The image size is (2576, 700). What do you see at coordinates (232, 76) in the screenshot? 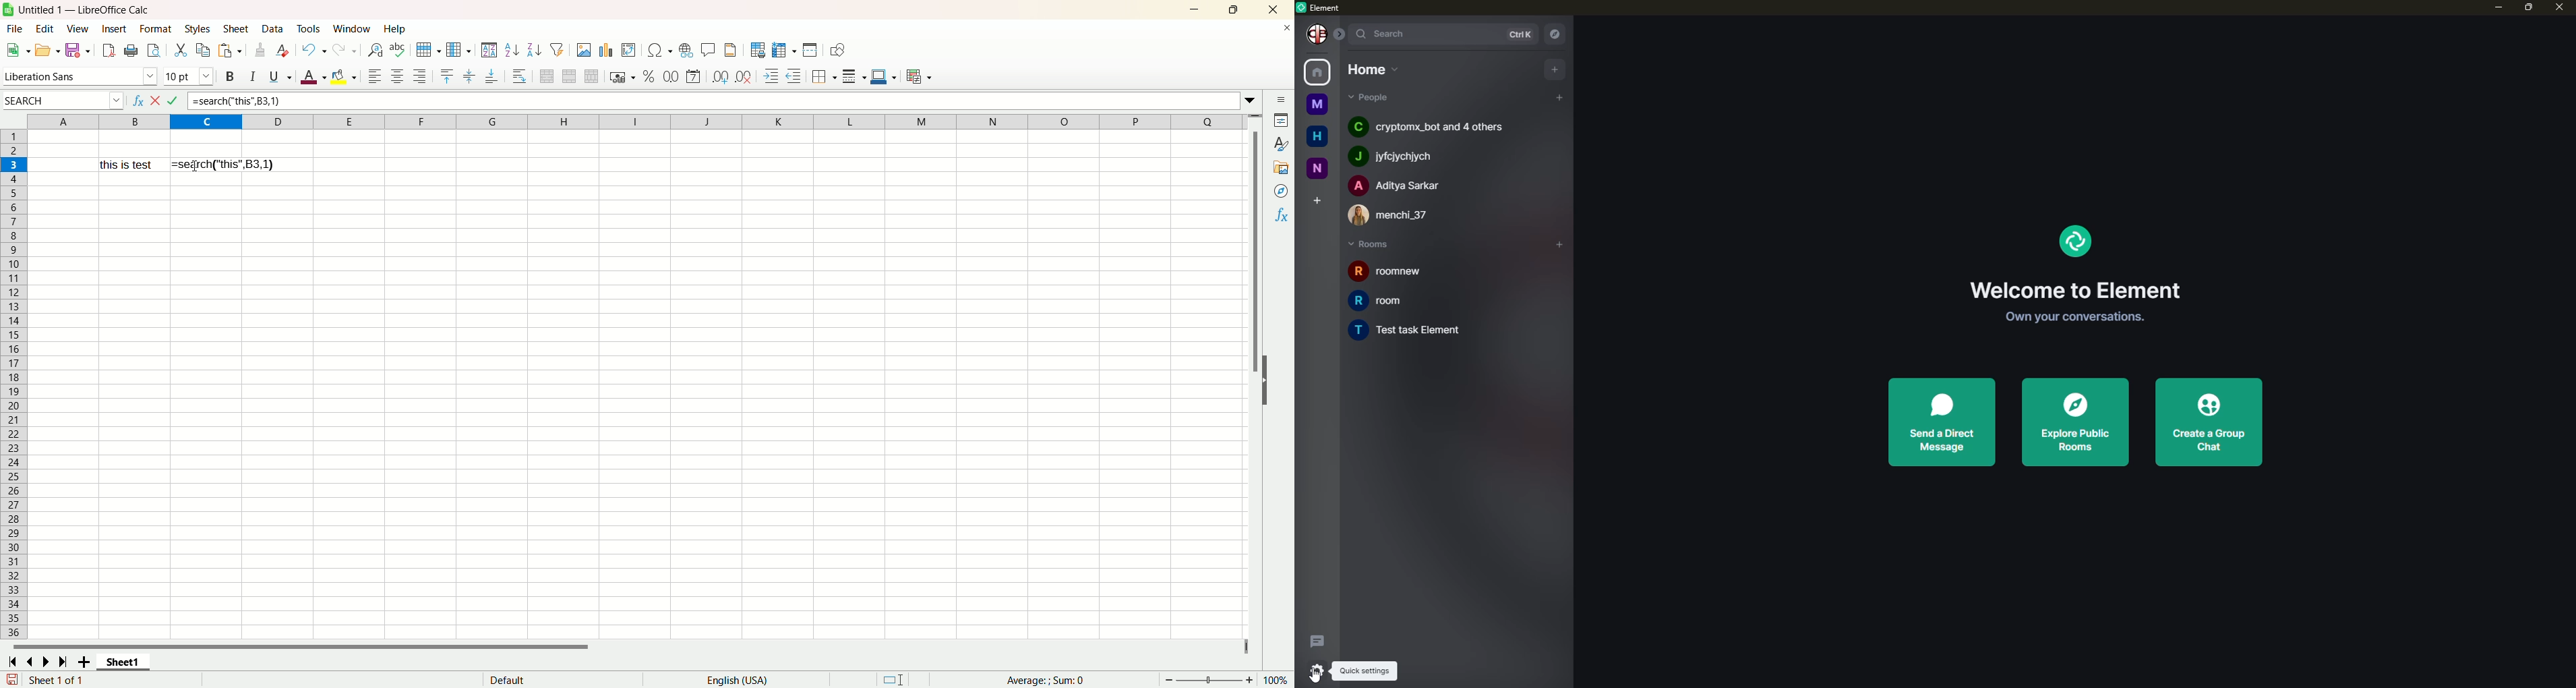
I see `bold ` at bounding box center [232, 76].